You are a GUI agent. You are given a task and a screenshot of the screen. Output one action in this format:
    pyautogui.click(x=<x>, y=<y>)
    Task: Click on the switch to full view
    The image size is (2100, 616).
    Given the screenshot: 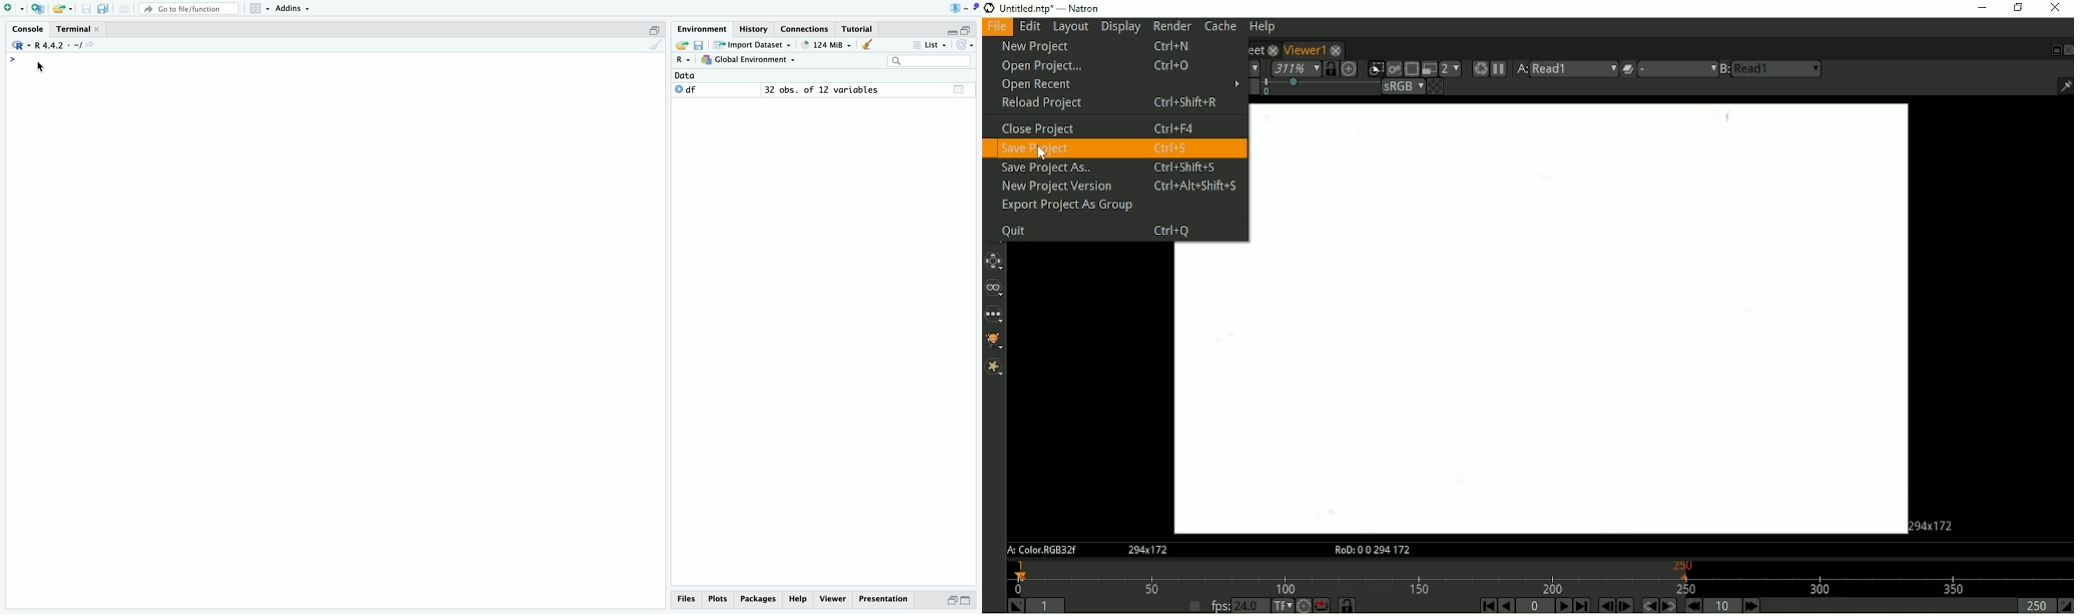 What is the action you would take?
    pyautogui.click(x=967, y=601)
    